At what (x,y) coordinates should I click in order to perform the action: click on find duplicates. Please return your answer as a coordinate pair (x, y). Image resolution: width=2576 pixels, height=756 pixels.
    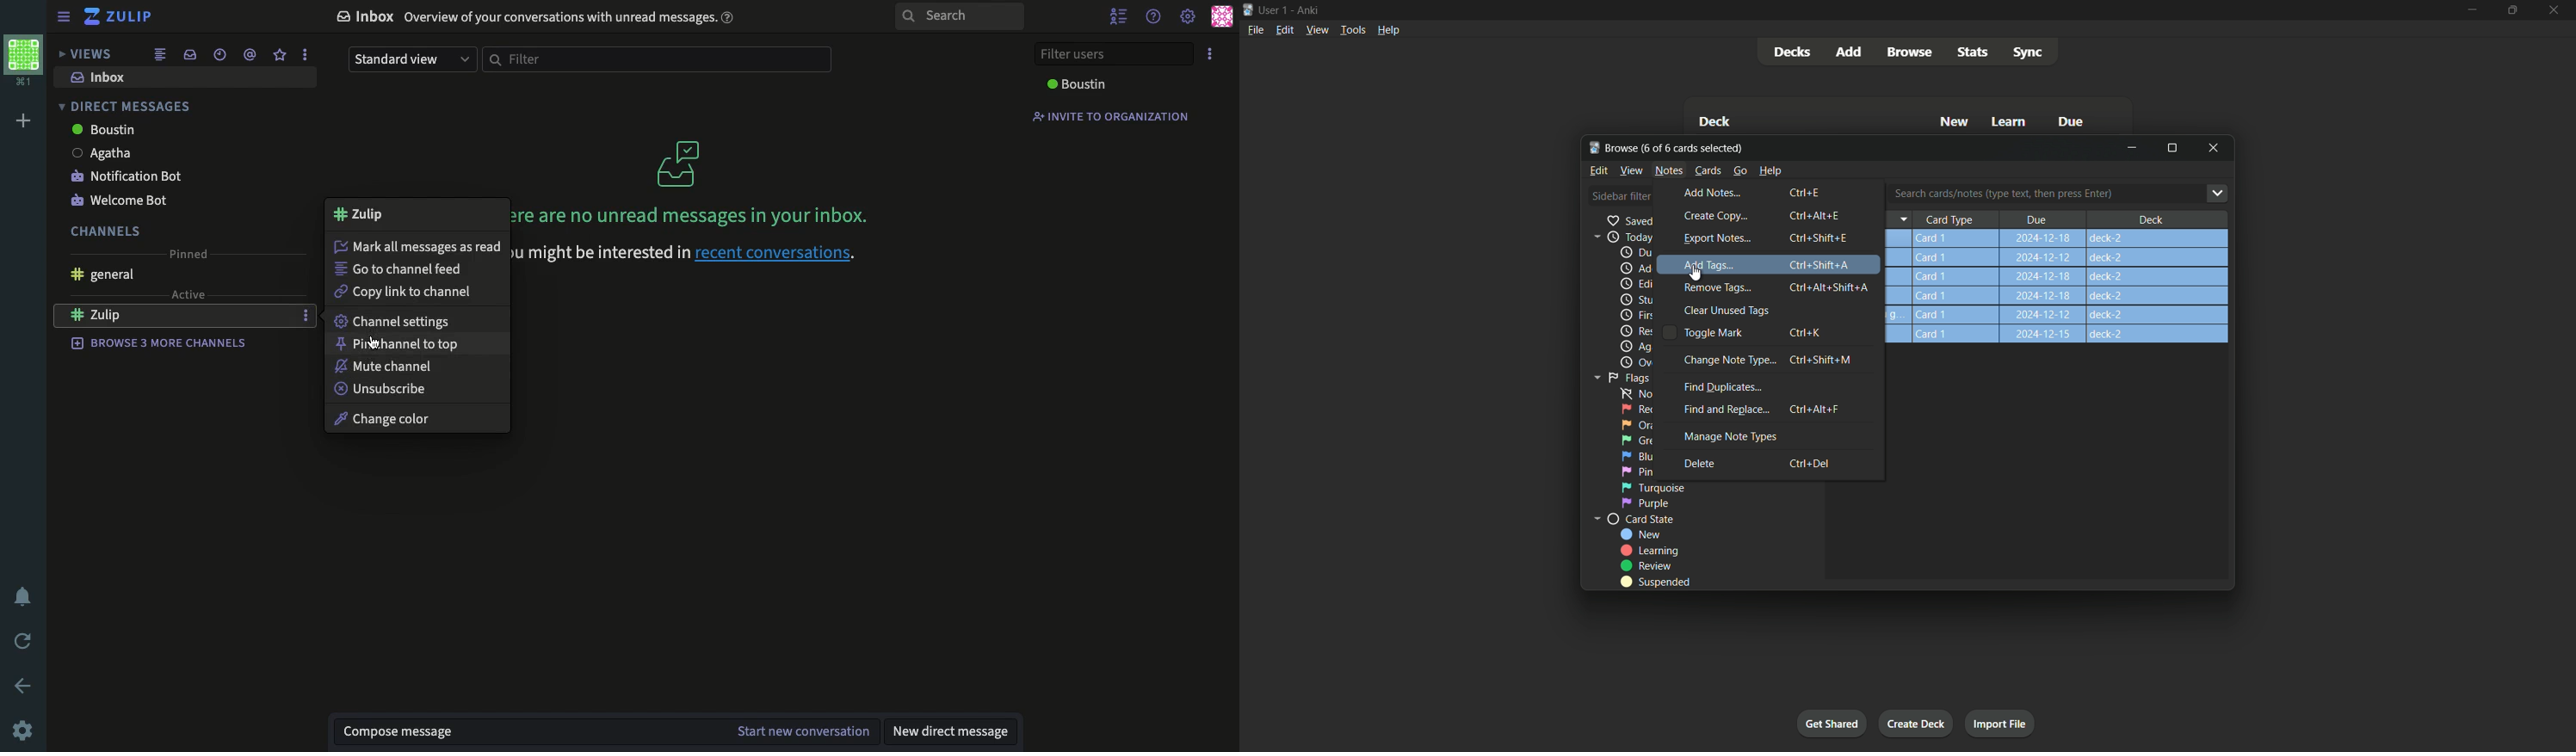
    Looking at the image, I should click on (1720, 384).